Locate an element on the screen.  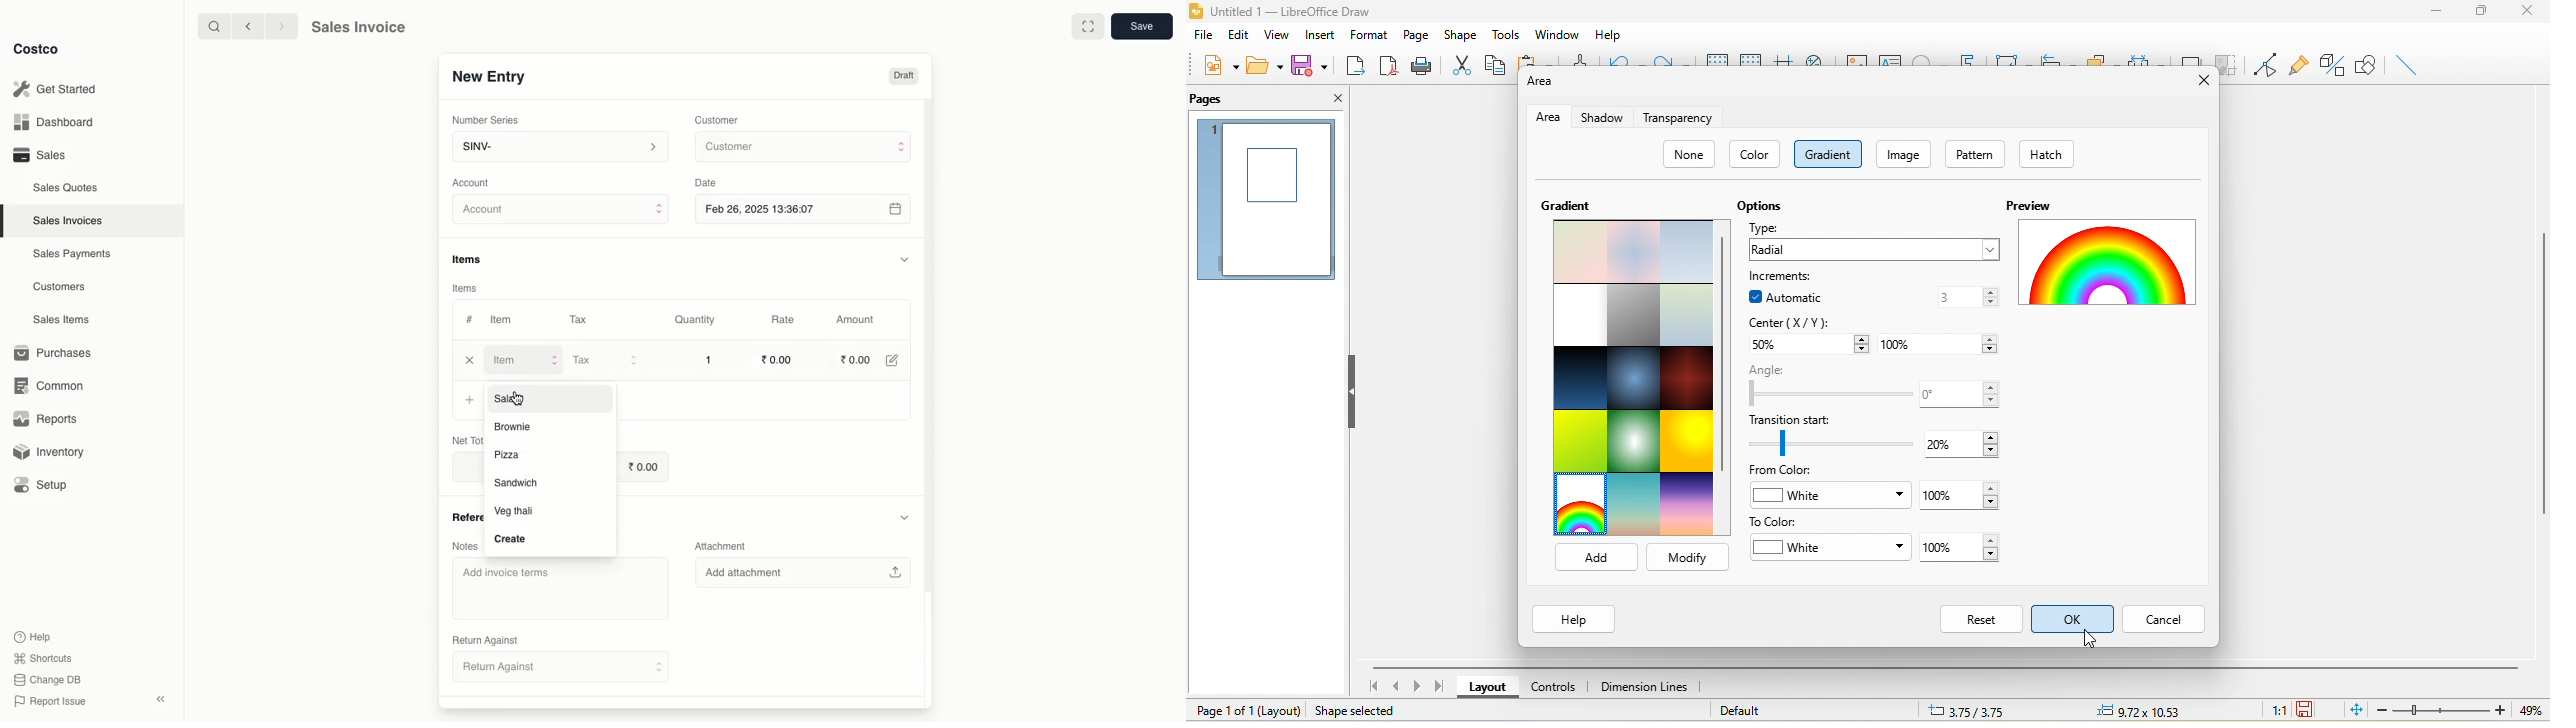
london mist is located at coordinates (1629, 314).